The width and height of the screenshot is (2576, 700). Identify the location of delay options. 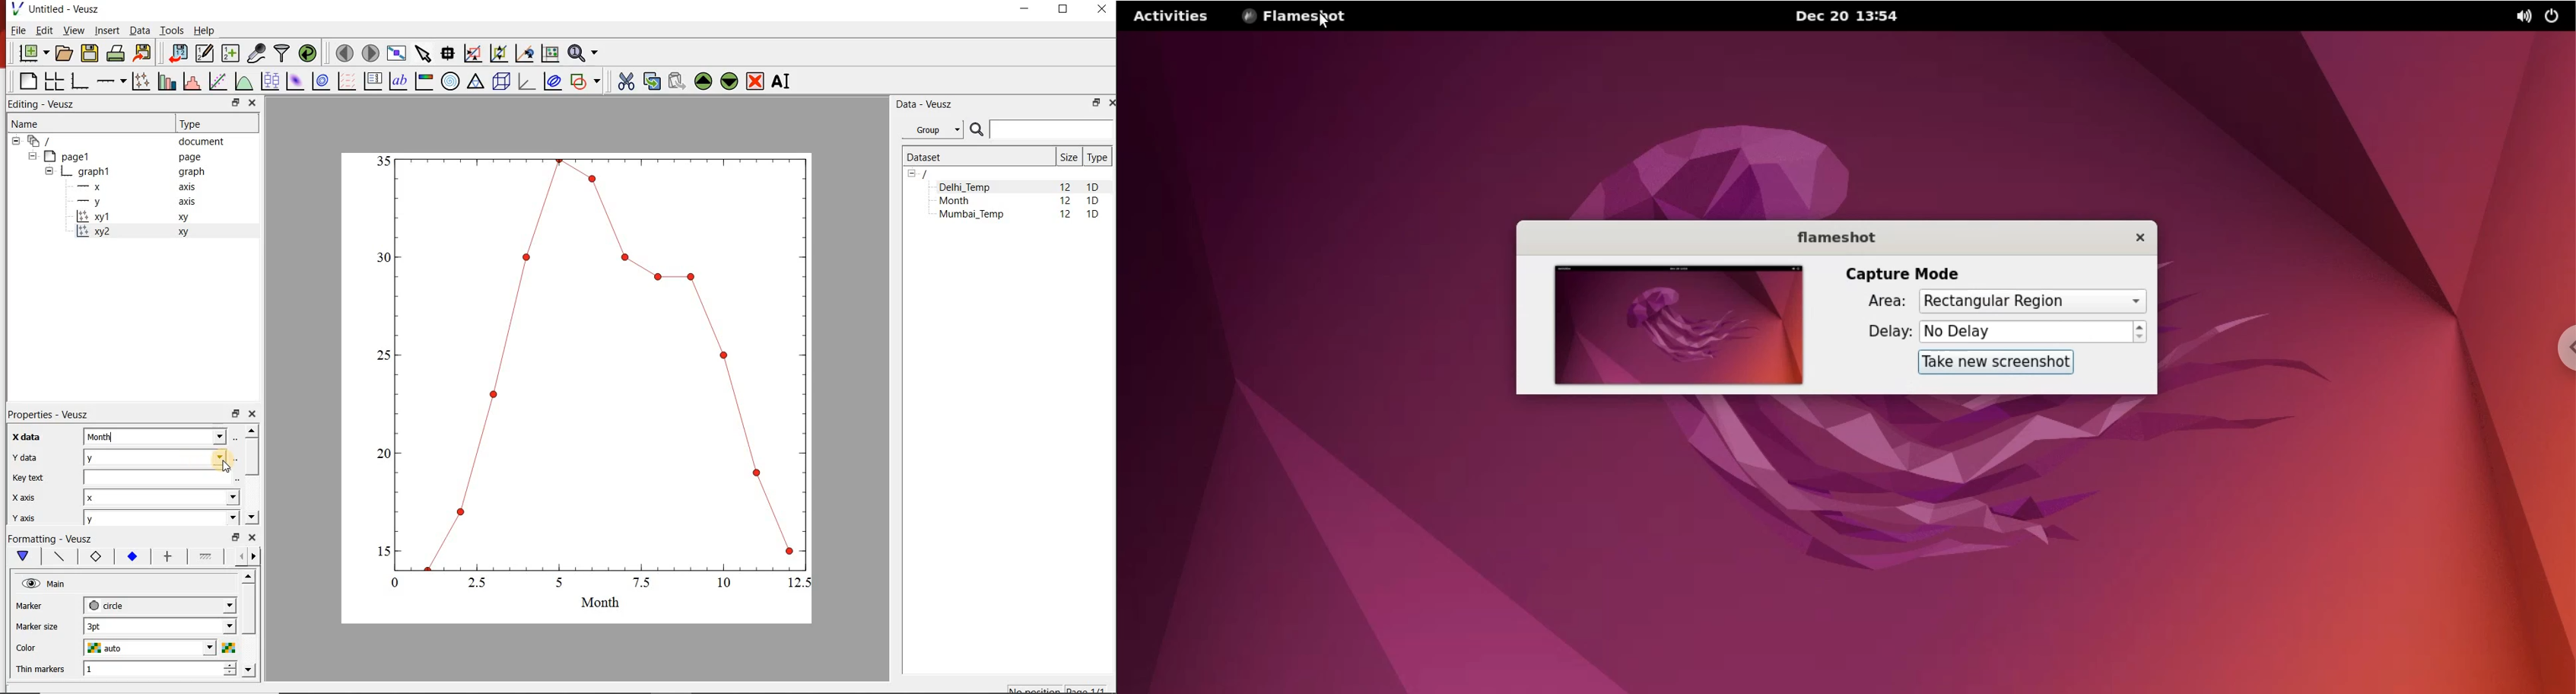
(2025, 332).